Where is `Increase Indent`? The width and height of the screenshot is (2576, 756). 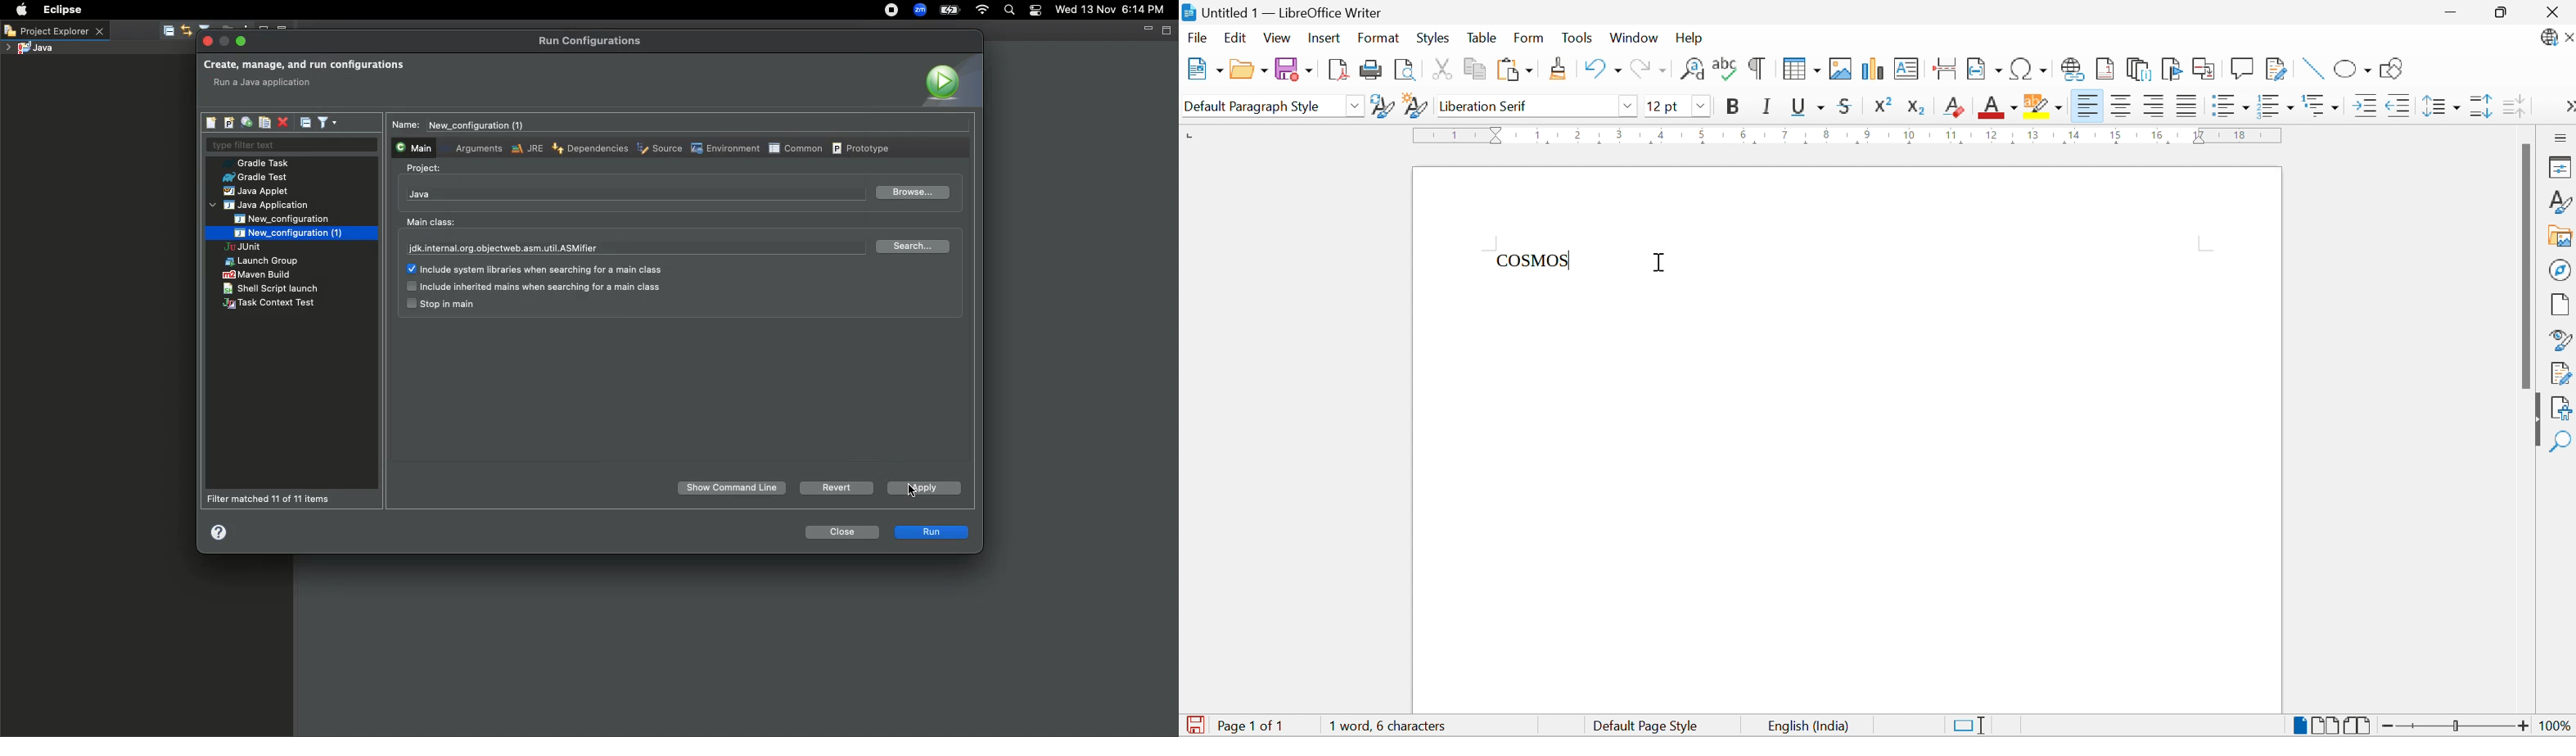 Increase Indent is located at coordinates (2363, 105).